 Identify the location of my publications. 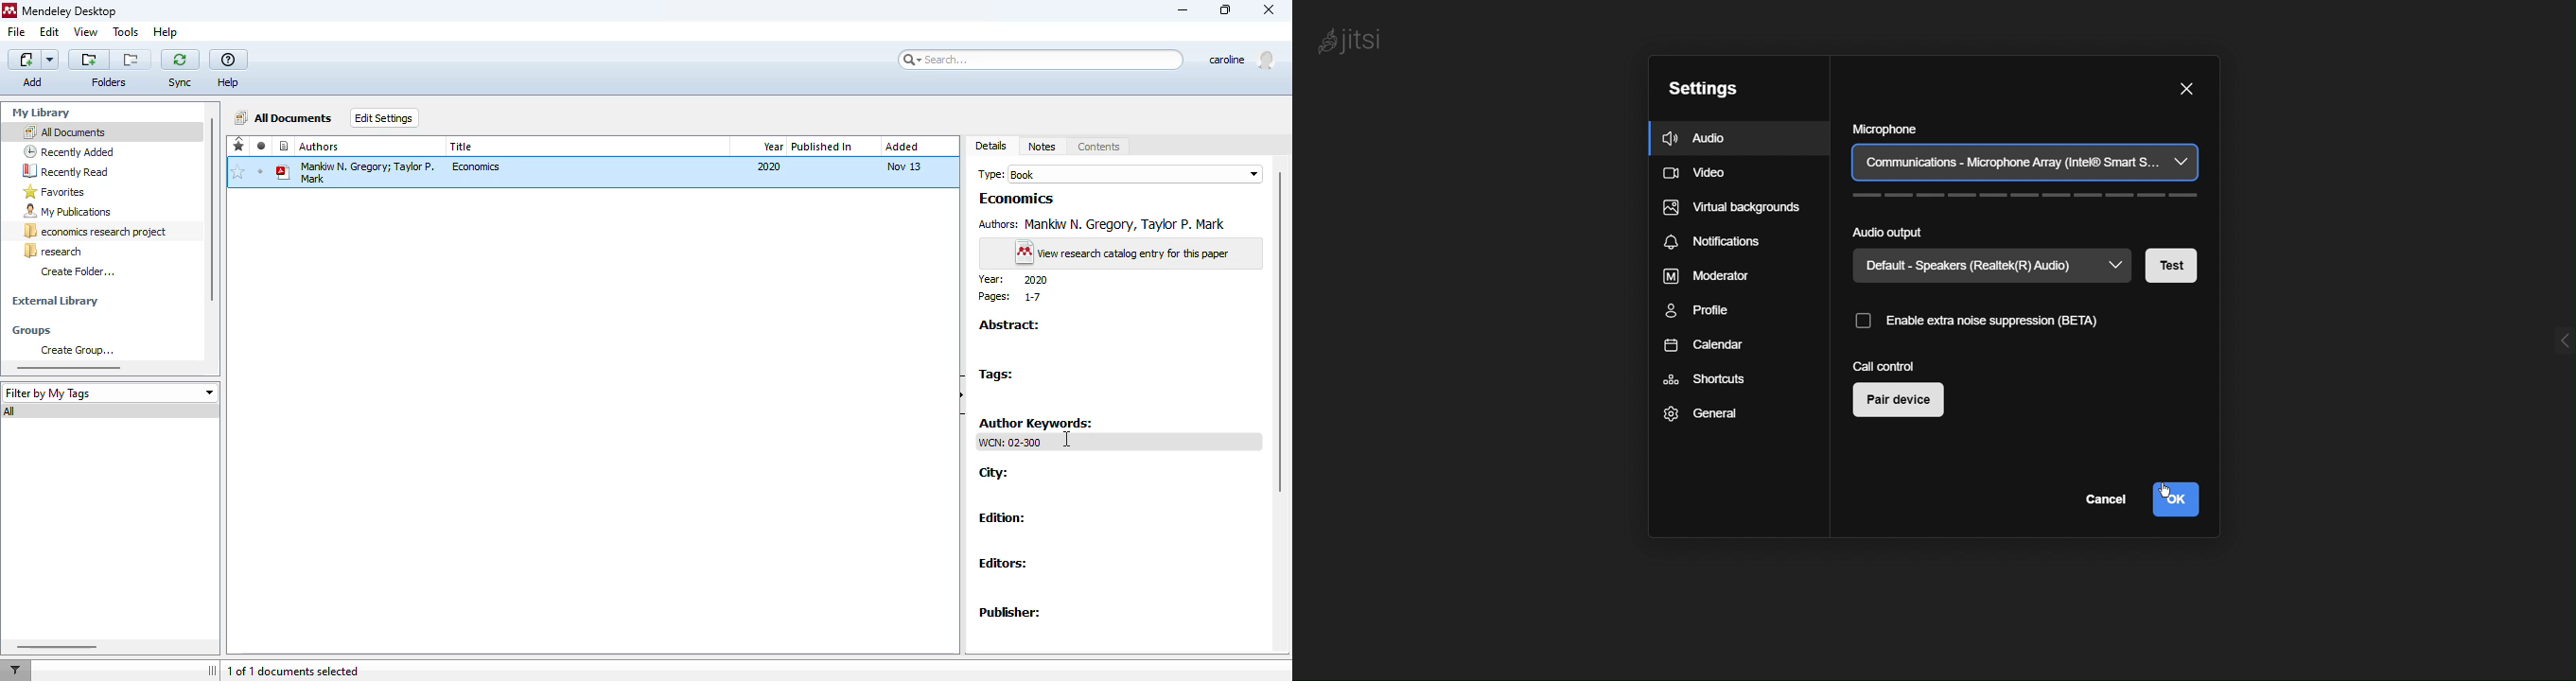
(67, 212).